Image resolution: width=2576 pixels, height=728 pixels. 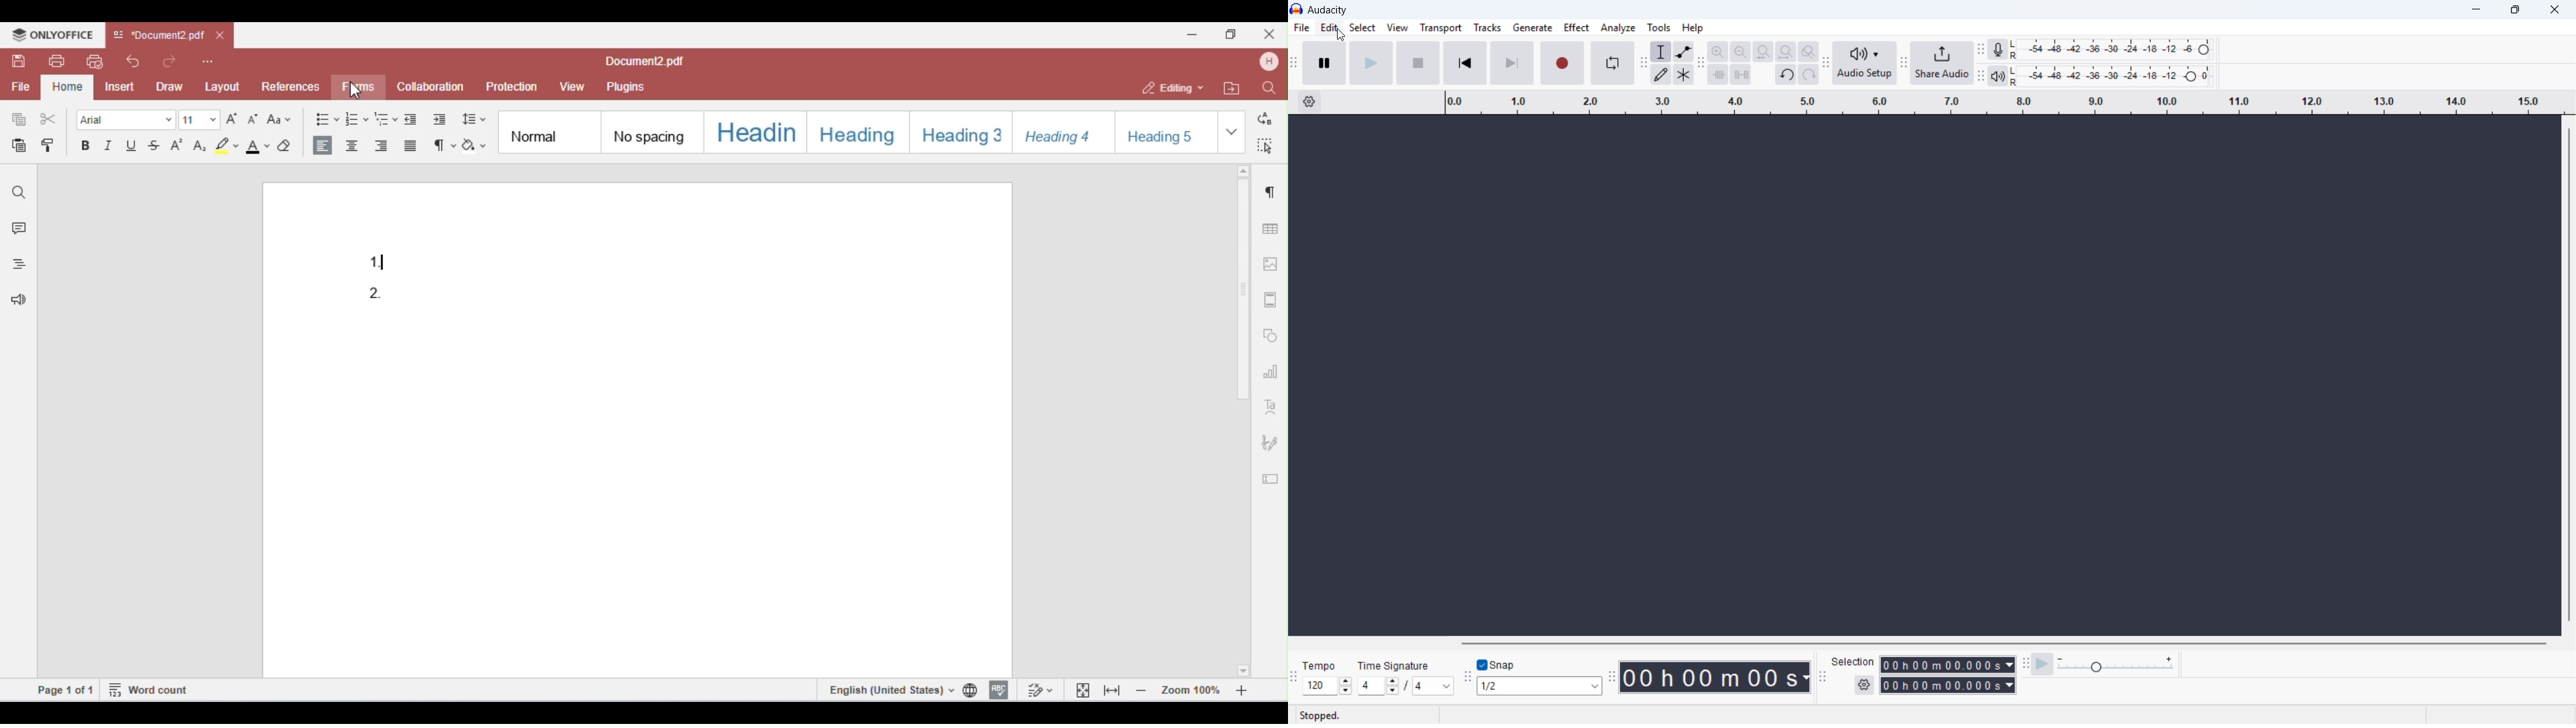 What do you see at coordinates (1661, 51) in the screenshot?
I see `selection tool` at bounding box center [1661, 51].